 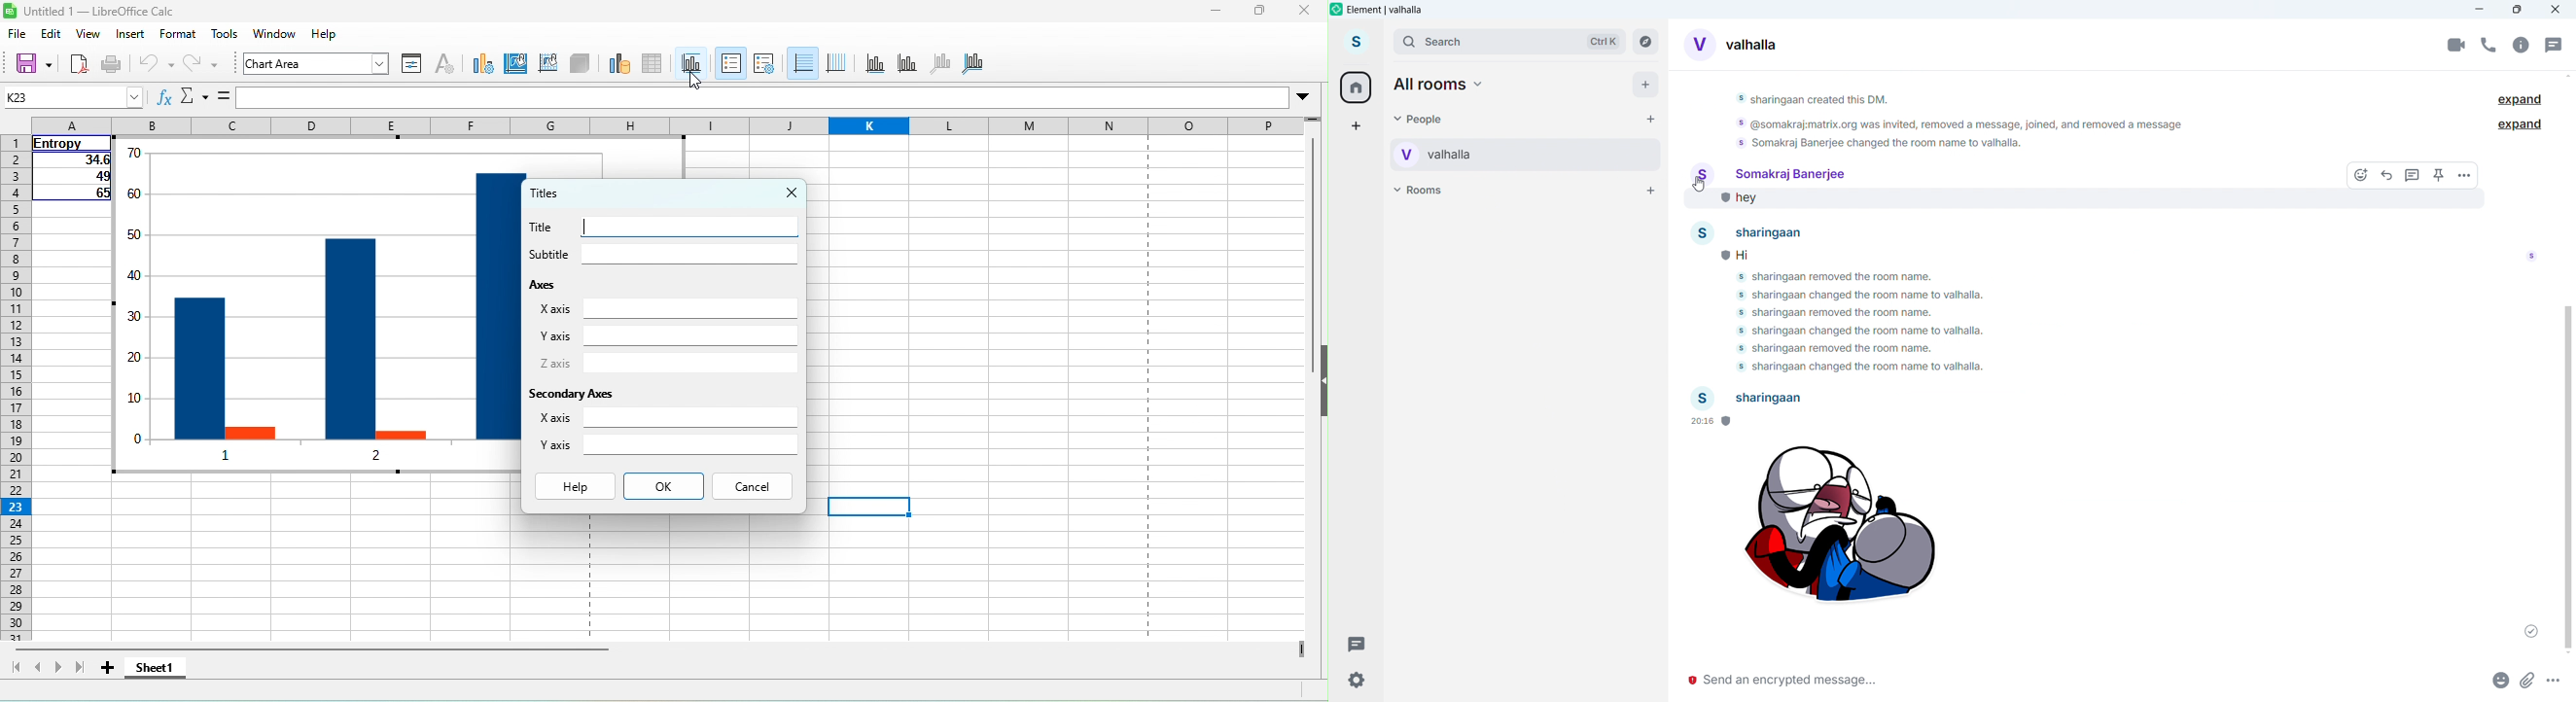 I want to click on account, so click(x=1356, y=43).